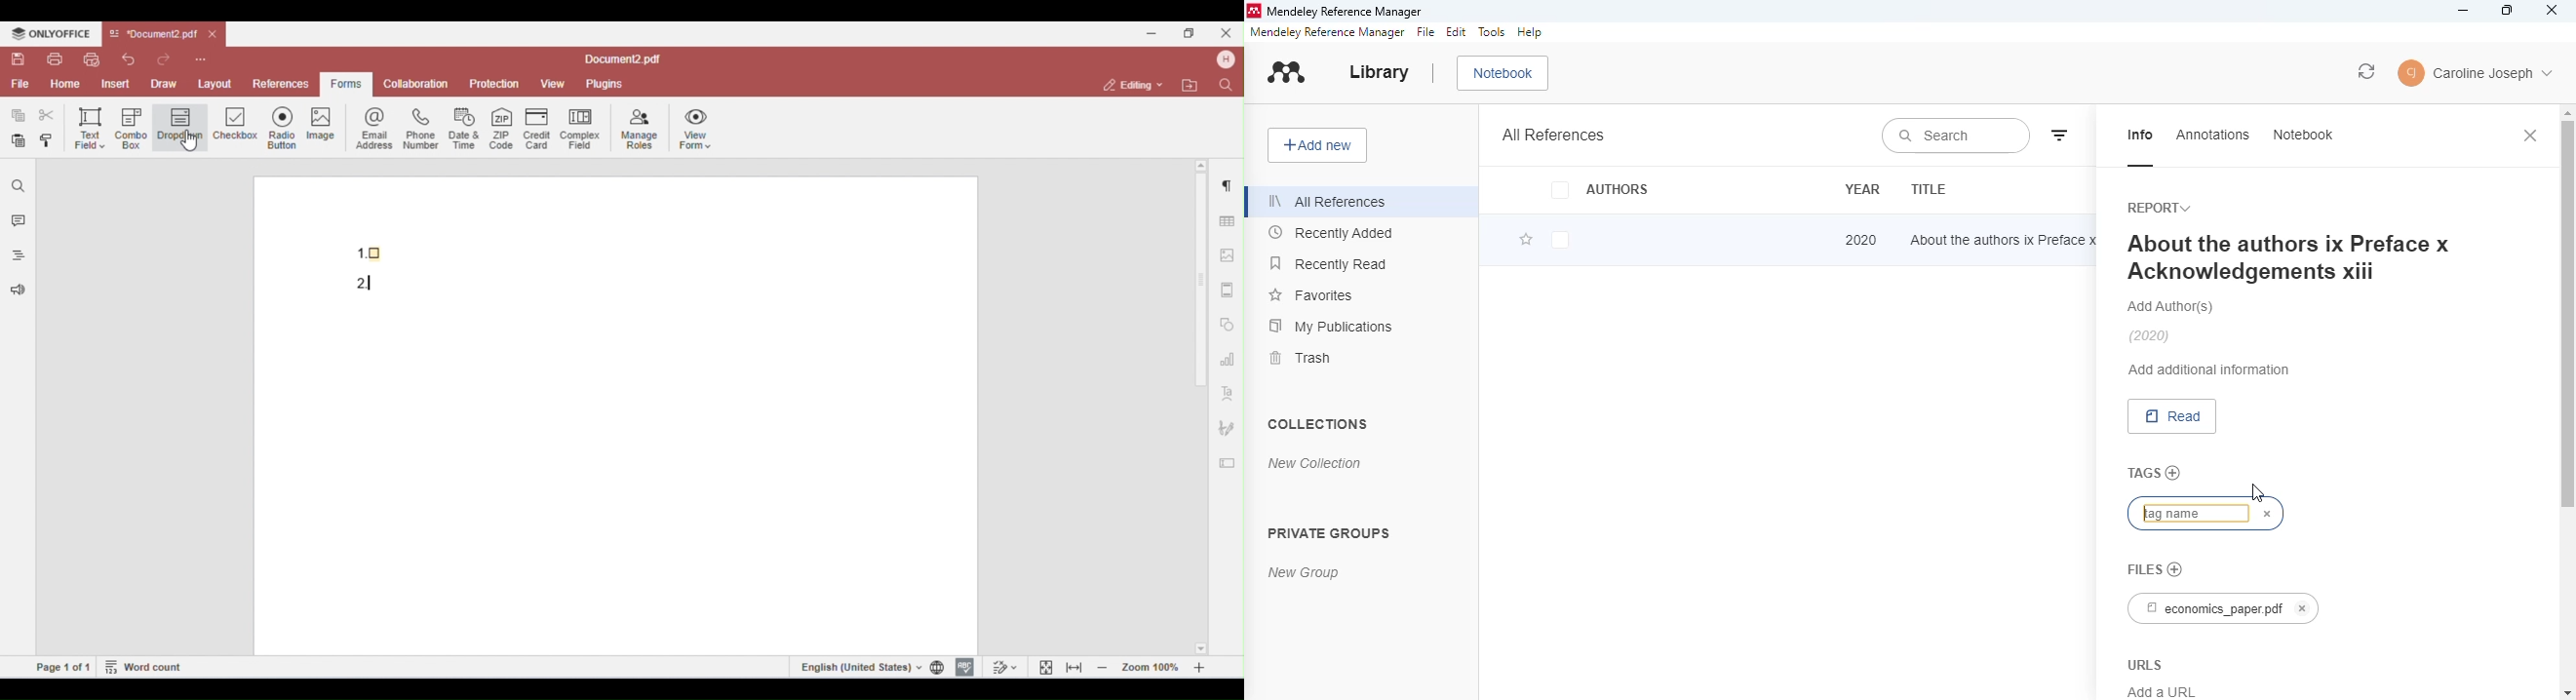  Describe the element at coordinates (1330, 325) in the screenshot. I see `my publications` at that location.